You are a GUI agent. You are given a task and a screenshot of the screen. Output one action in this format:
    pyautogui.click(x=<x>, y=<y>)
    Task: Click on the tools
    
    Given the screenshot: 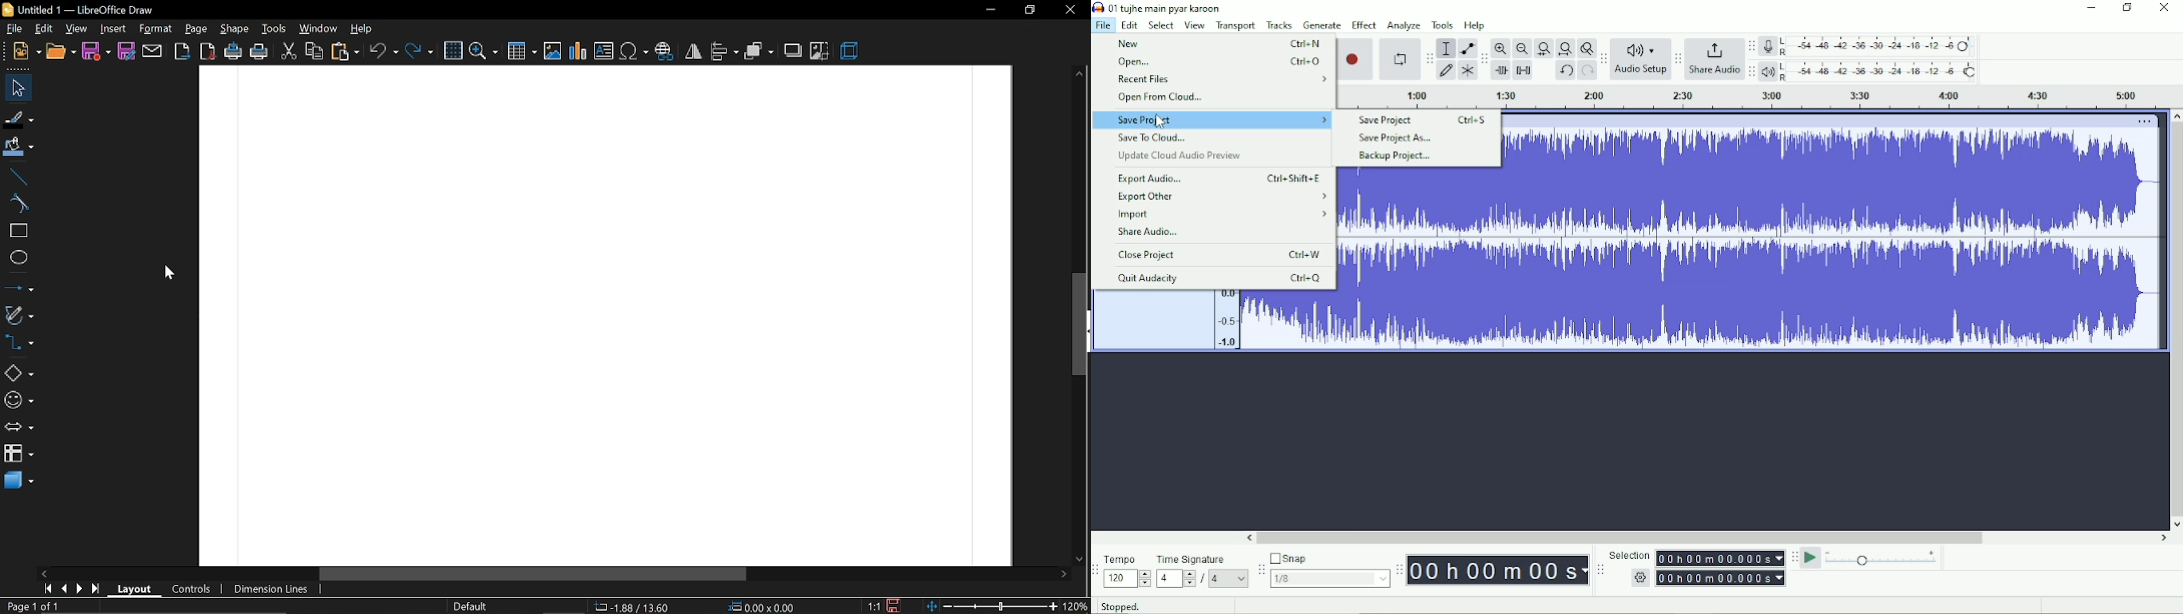 What is the action you would take?
    pyautogui.click(x=275, y=29)
    